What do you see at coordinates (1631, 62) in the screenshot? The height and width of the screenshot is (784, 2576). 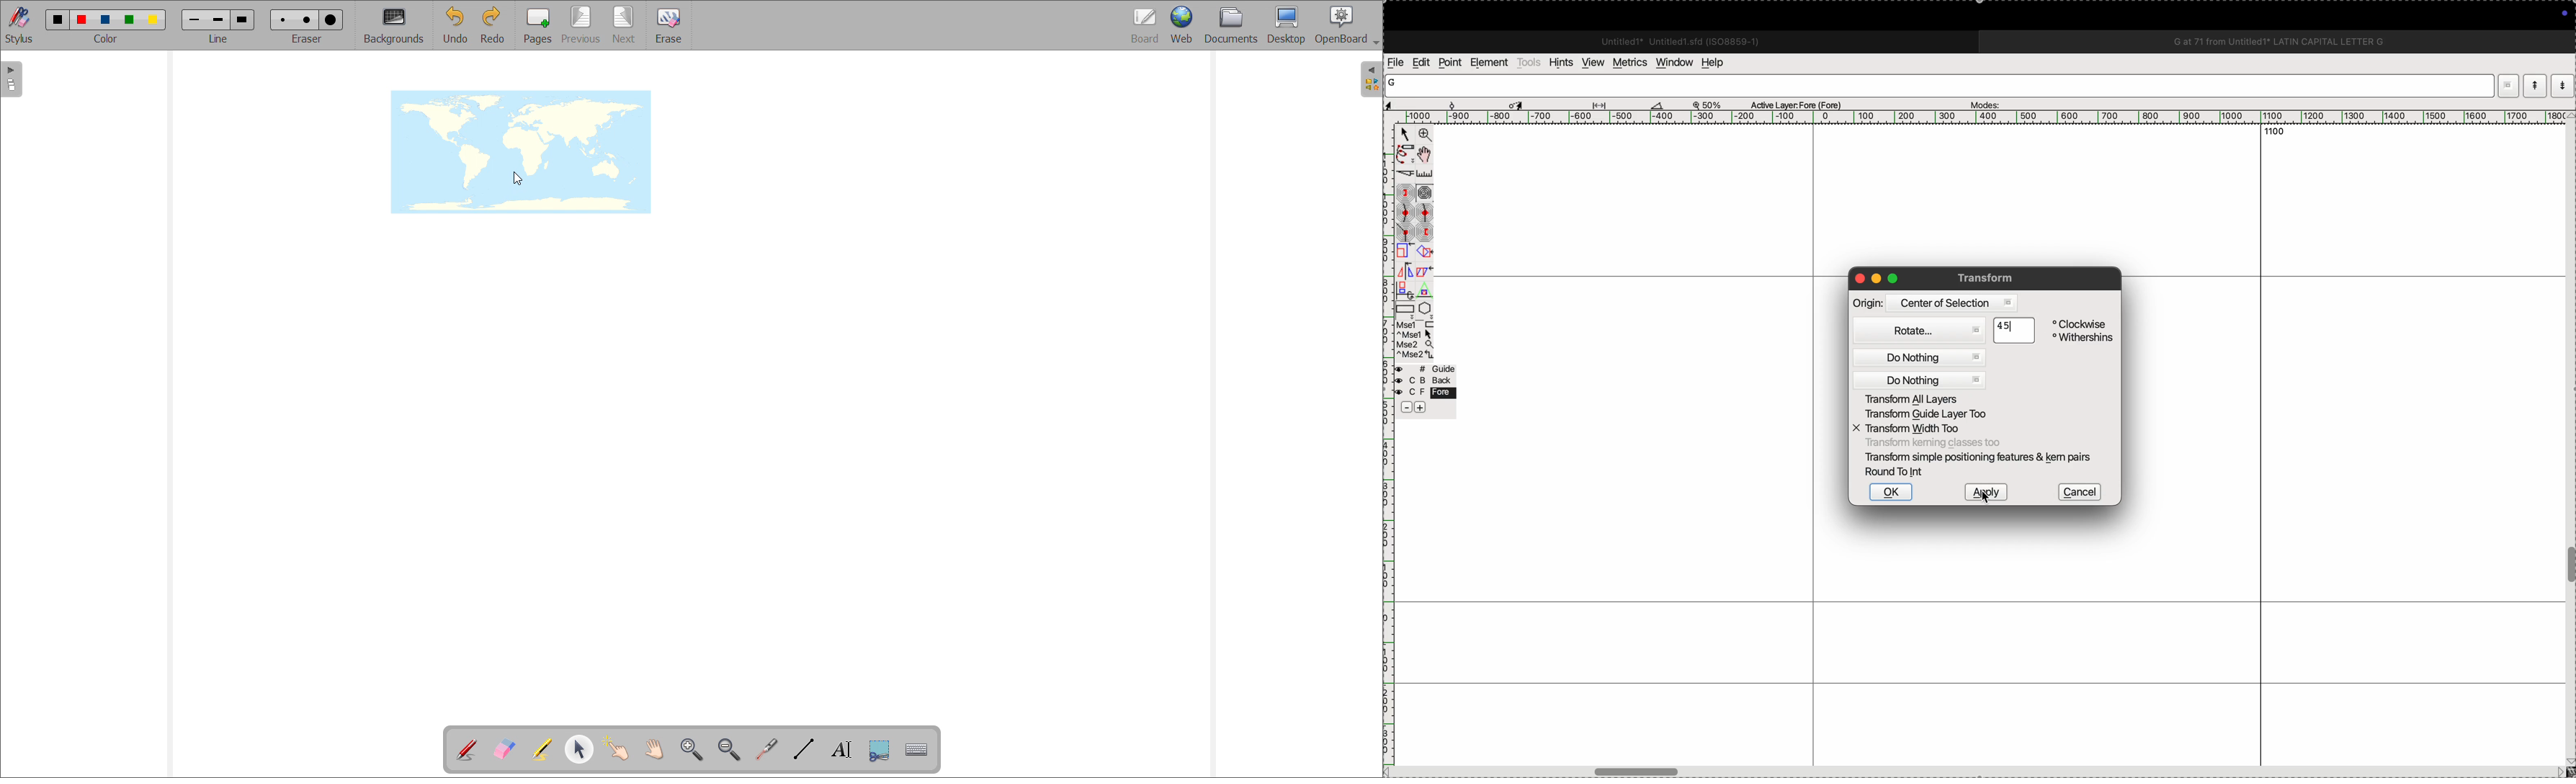 I see `metrics` at bounding box center [1631, 62].